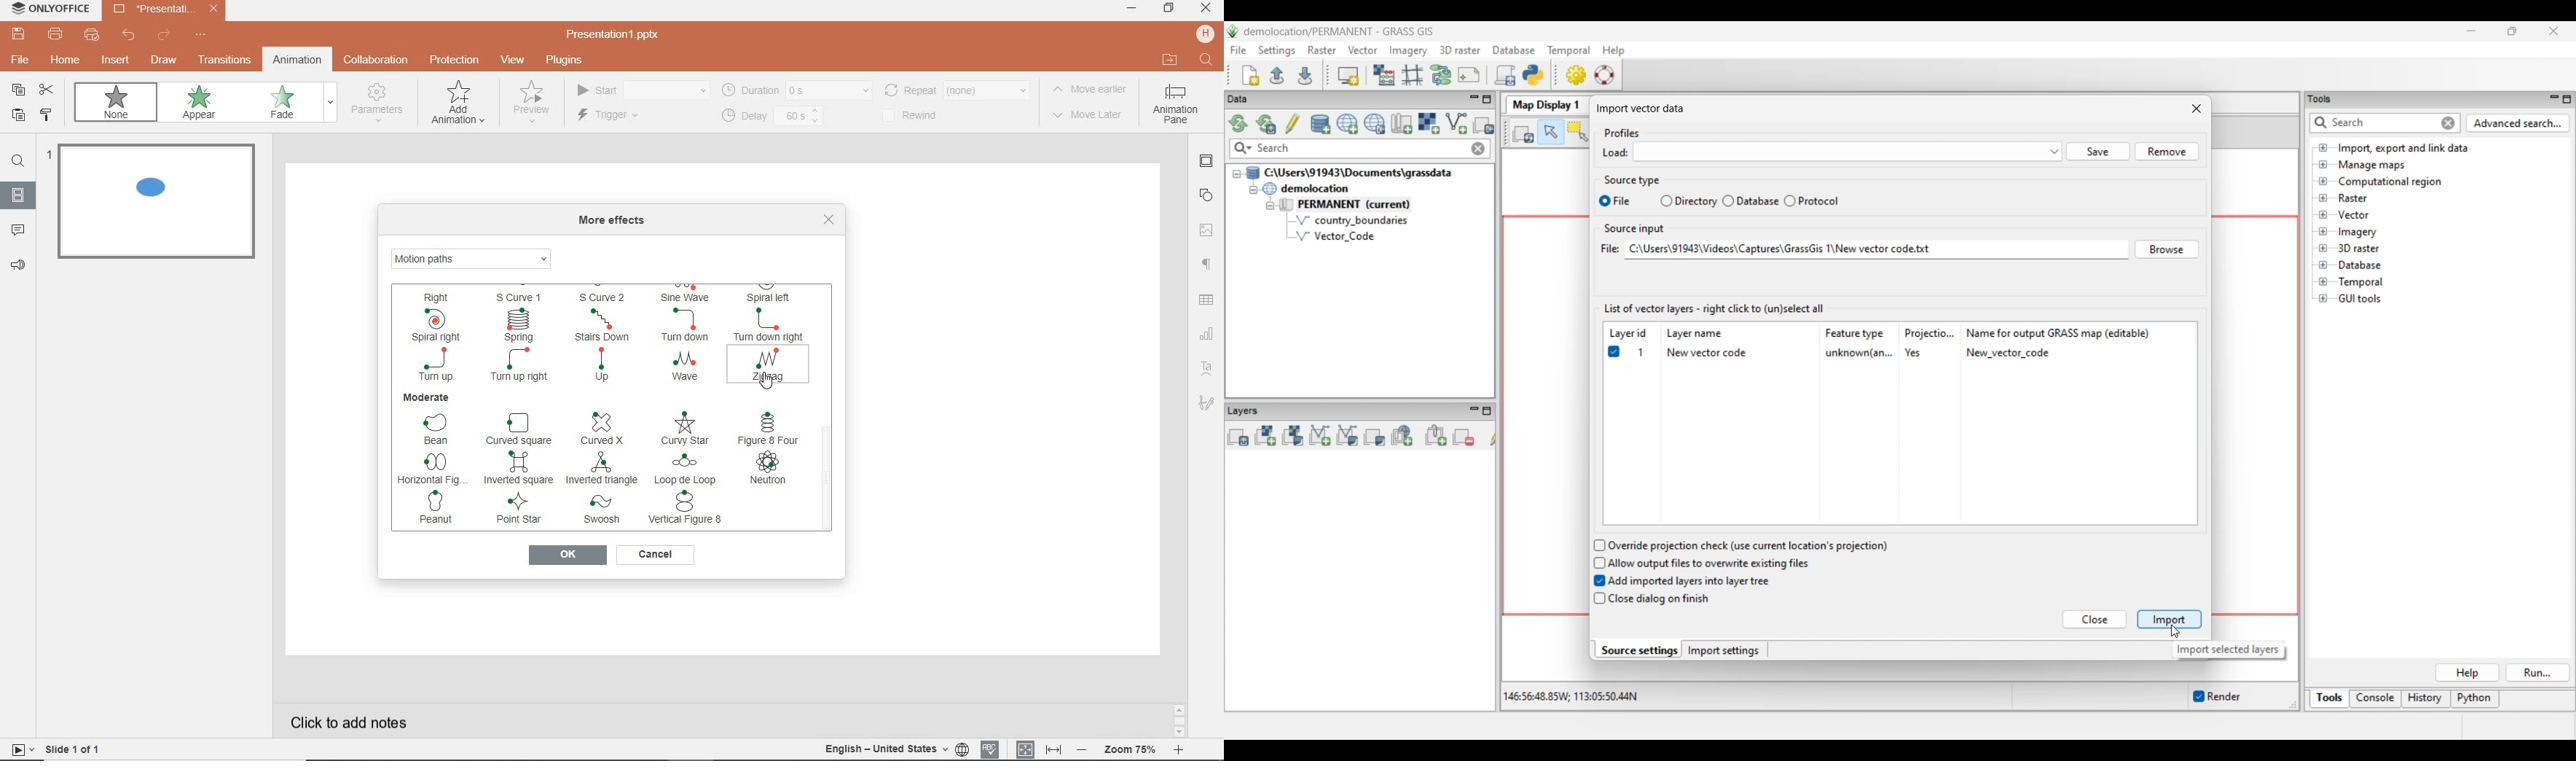  I want to click on home, so click(66, 62).